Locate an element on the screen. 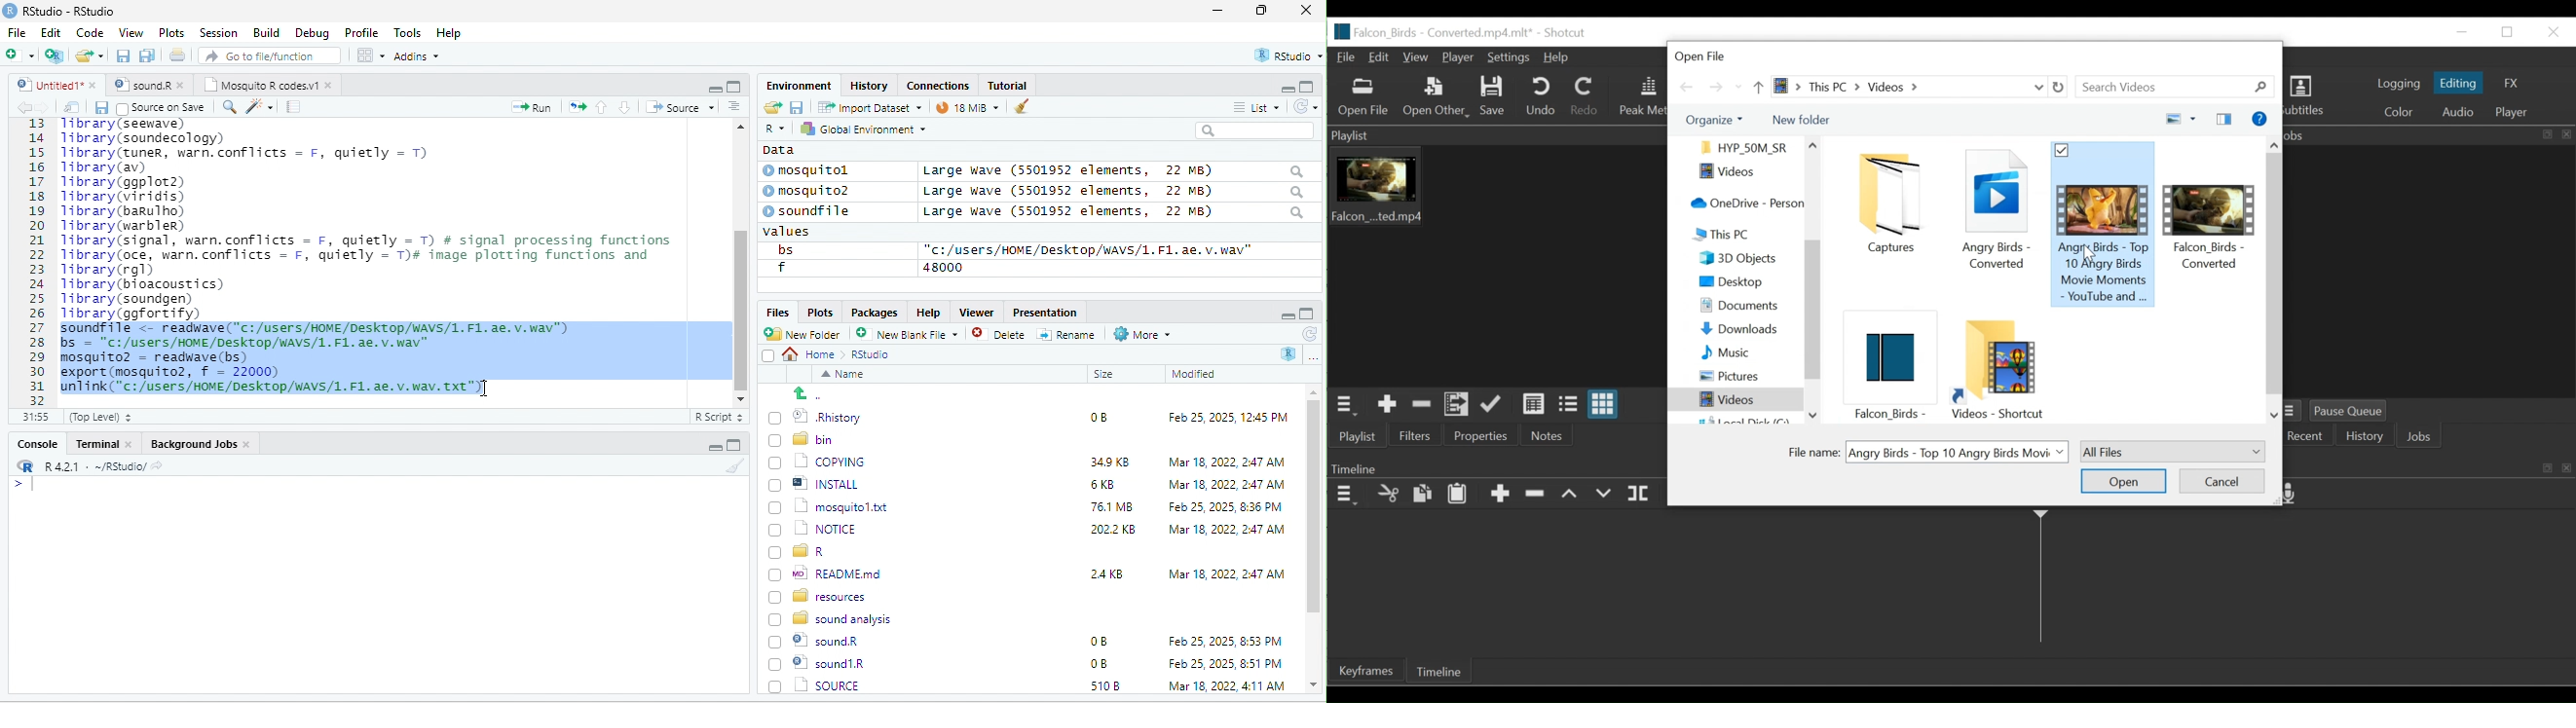 Image resolution: width=2576 pixels, height=728 pixels. Cursor is located at coordinates (2091, 255).